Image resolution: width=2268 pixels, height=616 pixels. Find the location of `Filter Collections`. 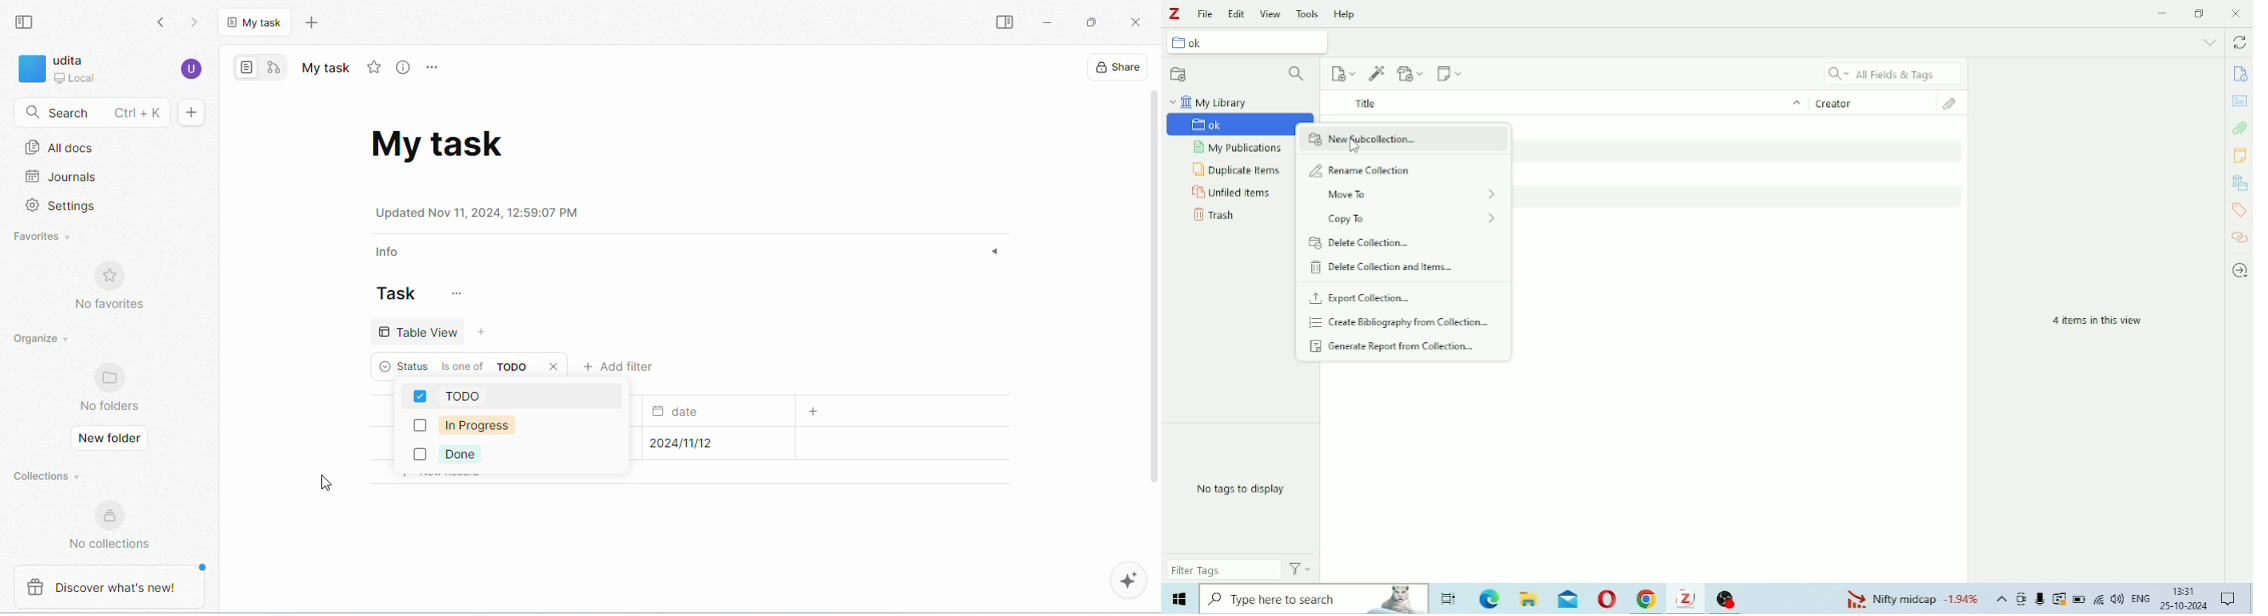

Filter Collections is located at coordinates (1299, 75).